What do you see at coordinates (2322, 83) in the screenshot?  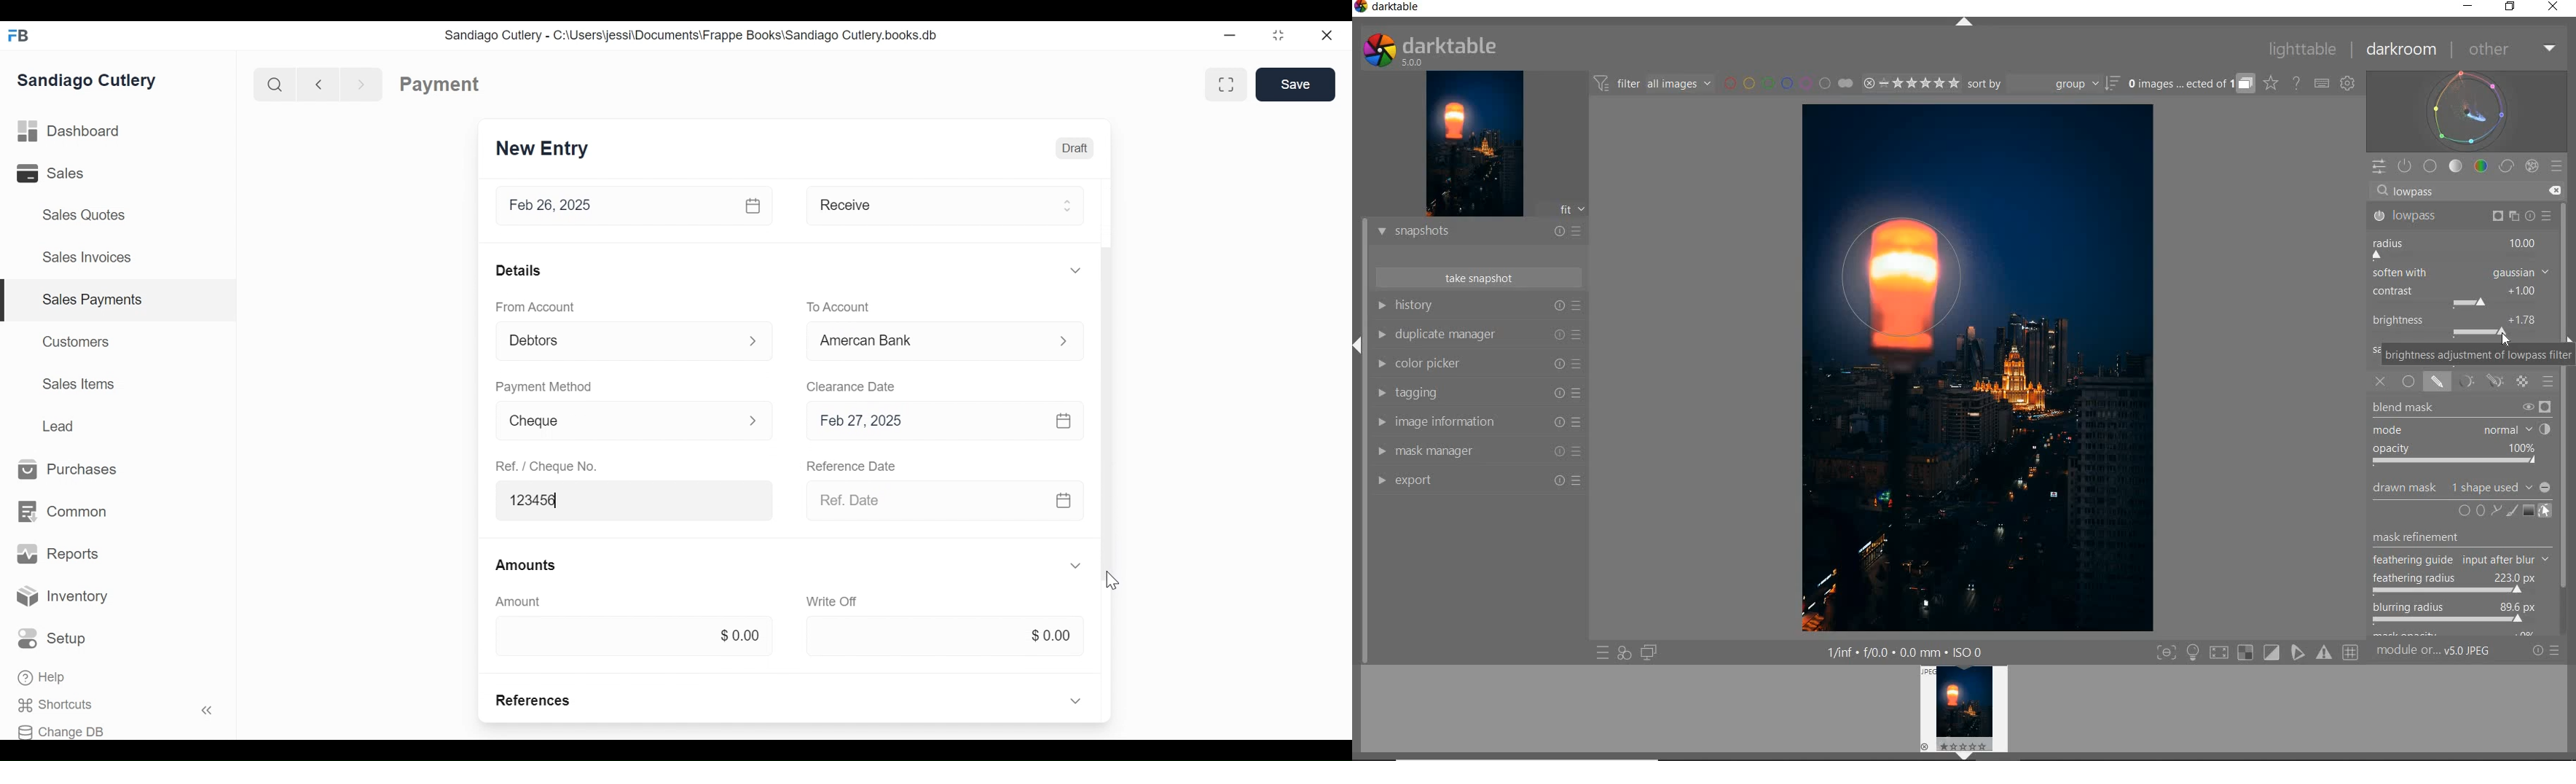 I see `SET KEYBOARD SHORTCUTS` at bounding box center [2322, 83].